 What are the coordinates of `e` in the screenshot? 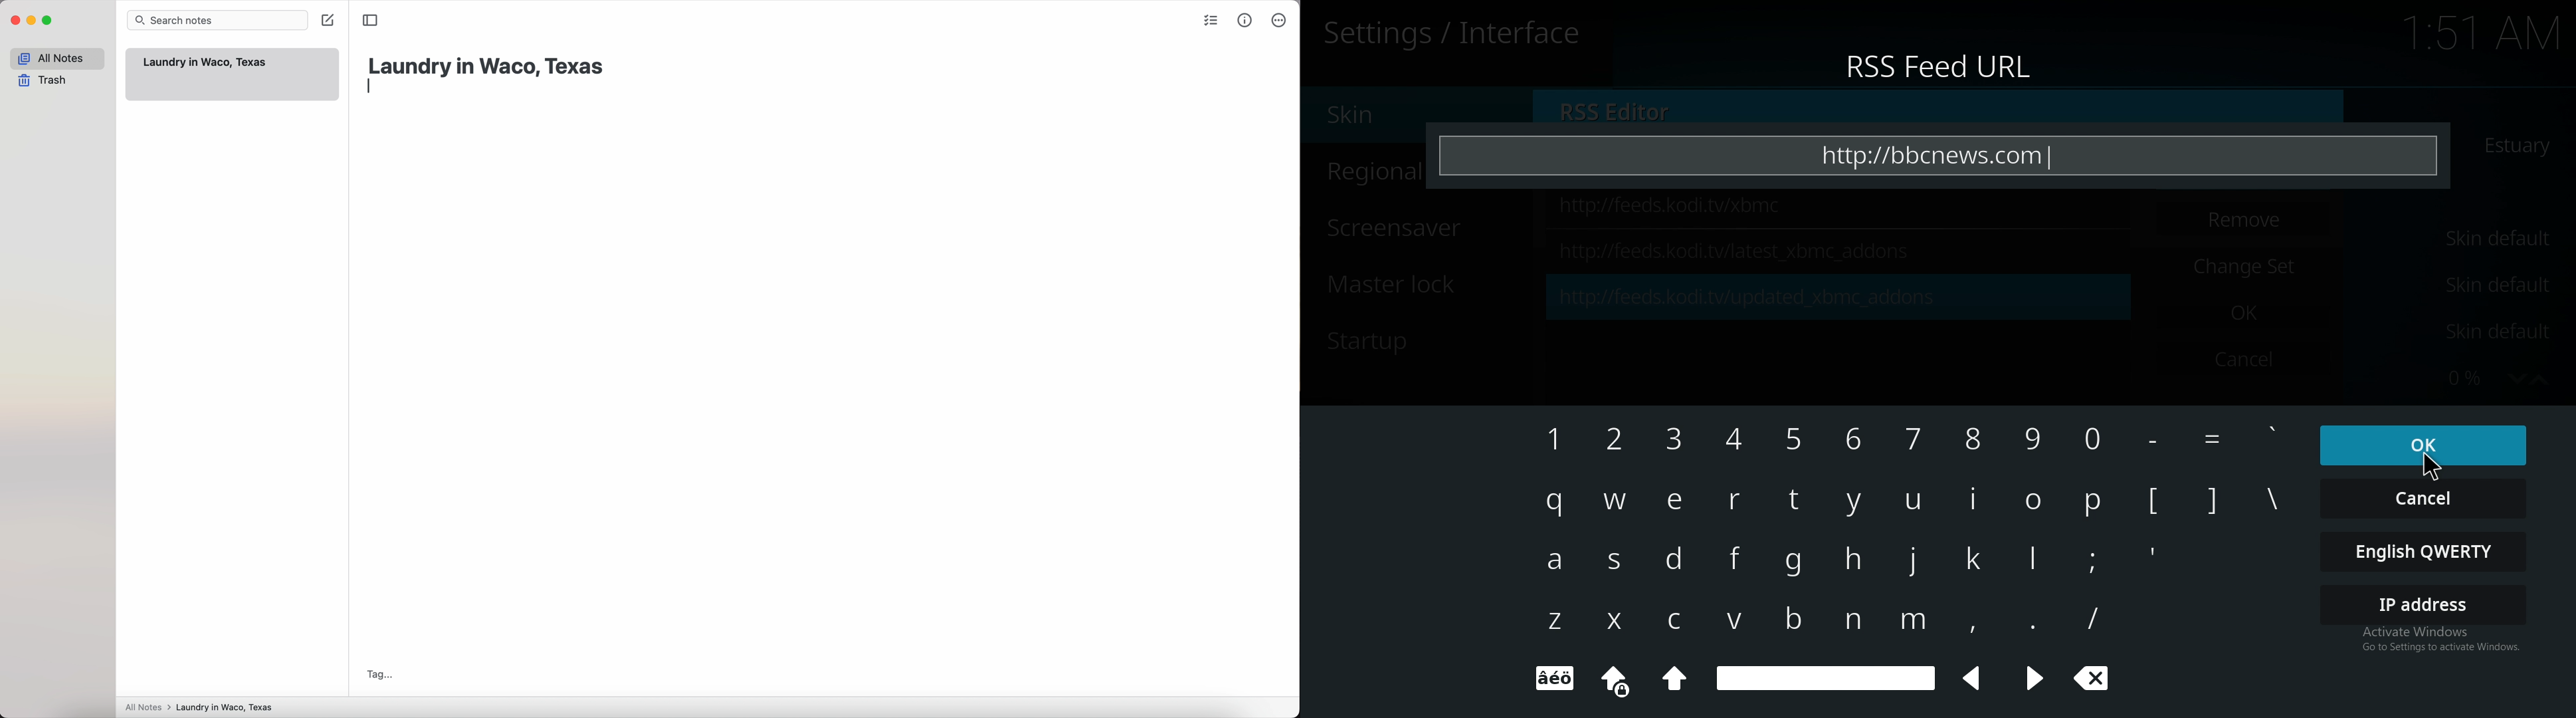 It's located at (1682, 502).